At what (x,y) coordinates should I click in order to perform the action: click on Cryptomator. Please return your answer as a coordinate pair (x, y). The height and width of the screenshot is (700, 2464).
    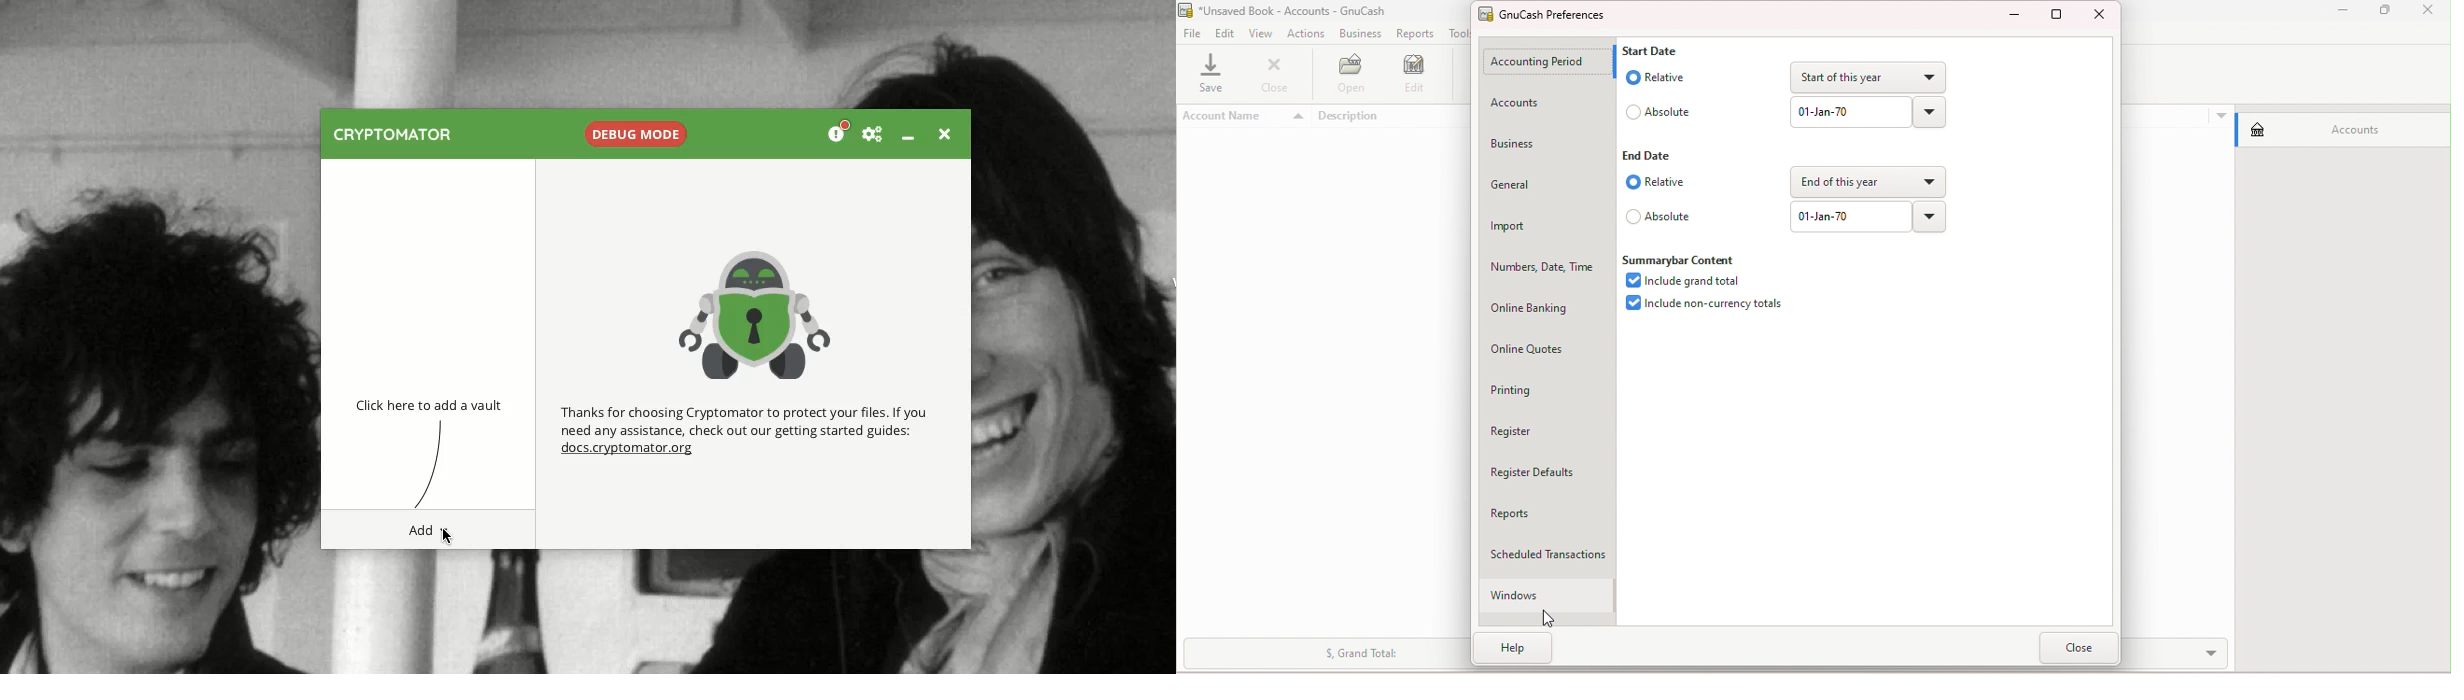
    Looking at the image, I should click on (391, 136).